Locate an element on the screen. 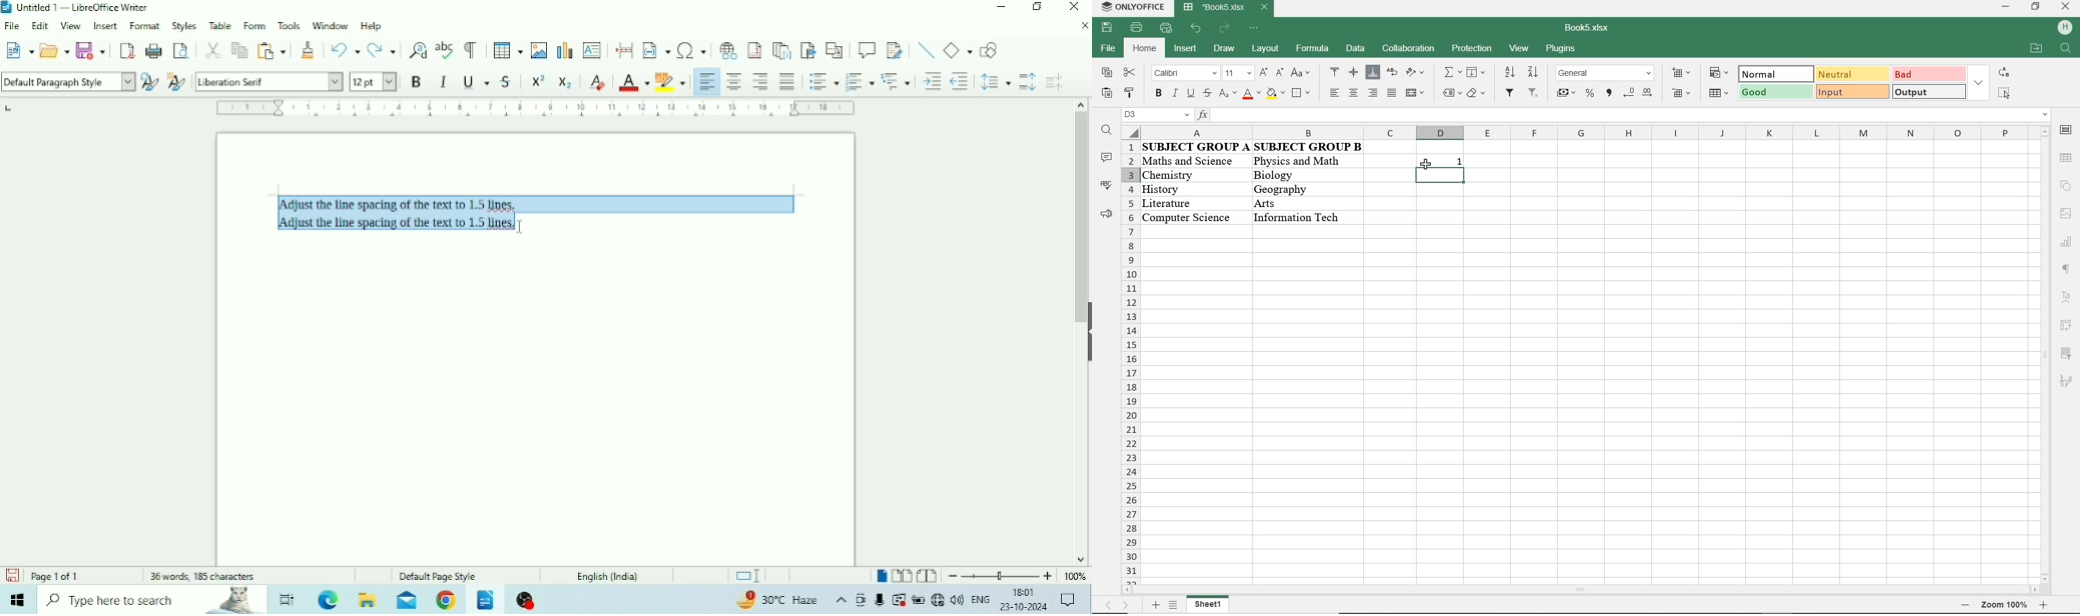 The width and height of the screenshot is (2100, 616). Font Color is located at coordinates (634, 82).